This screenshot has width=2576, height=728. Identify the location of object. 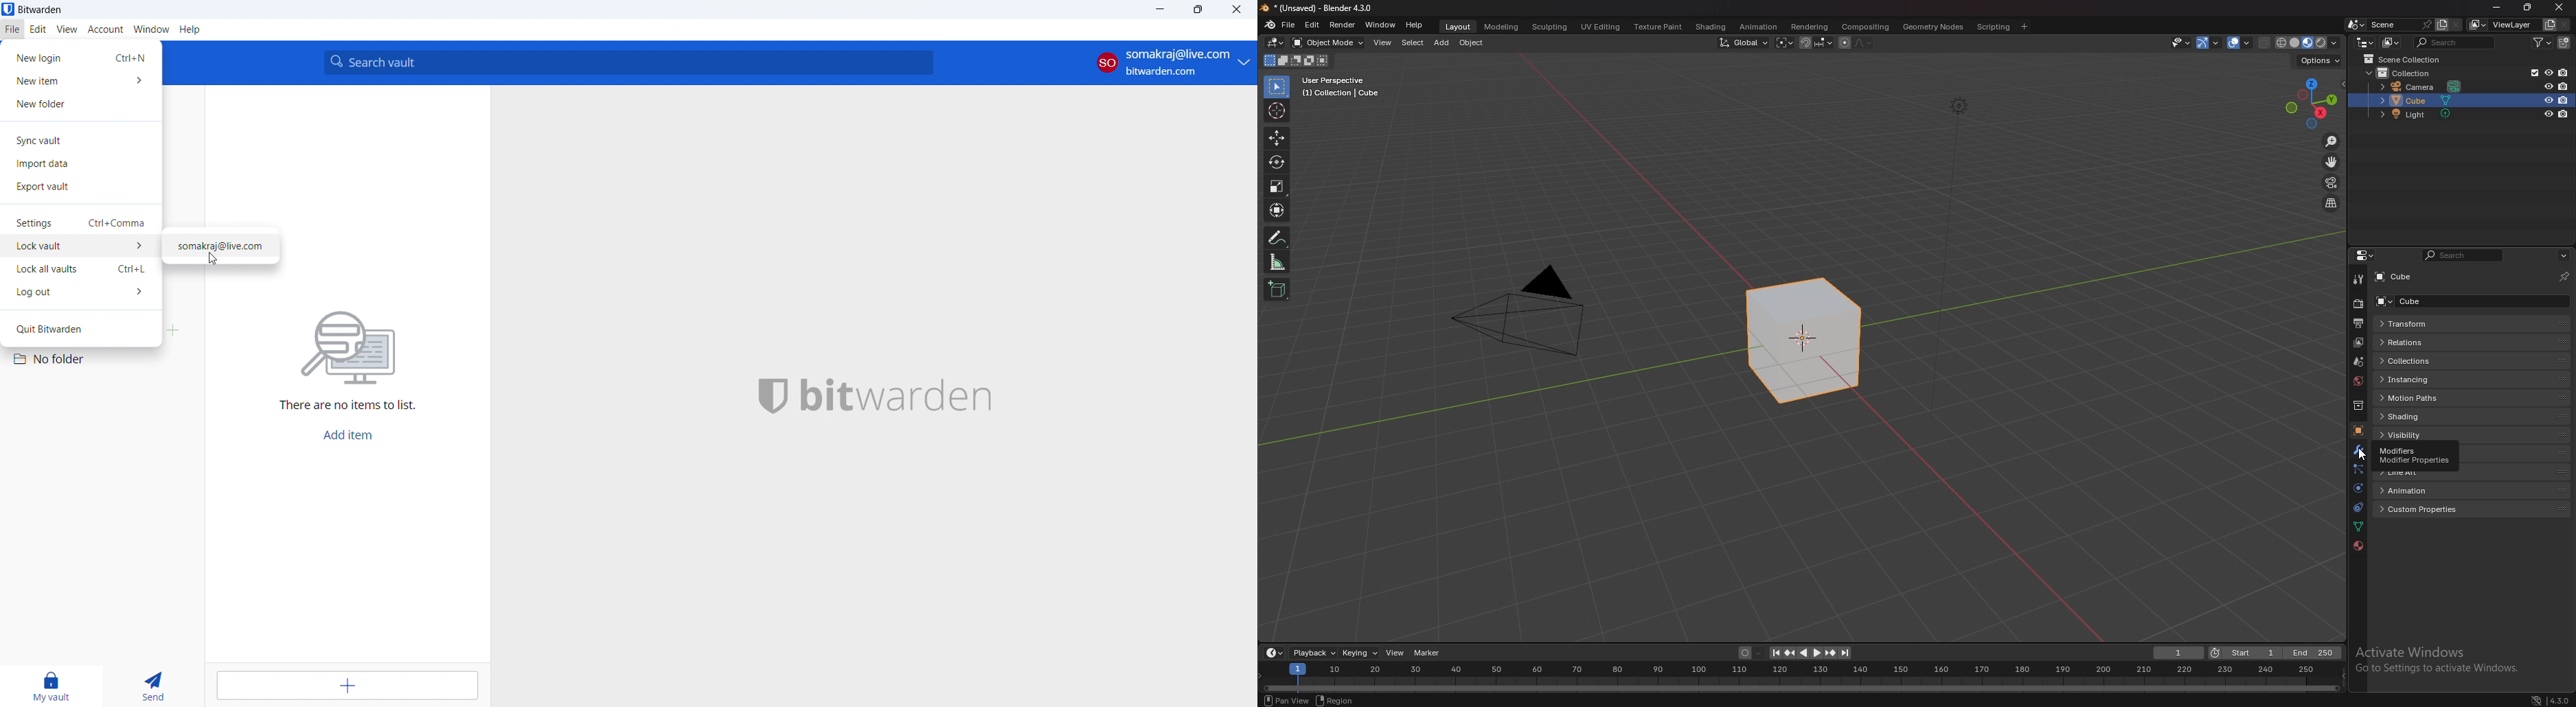
(2358, 430).